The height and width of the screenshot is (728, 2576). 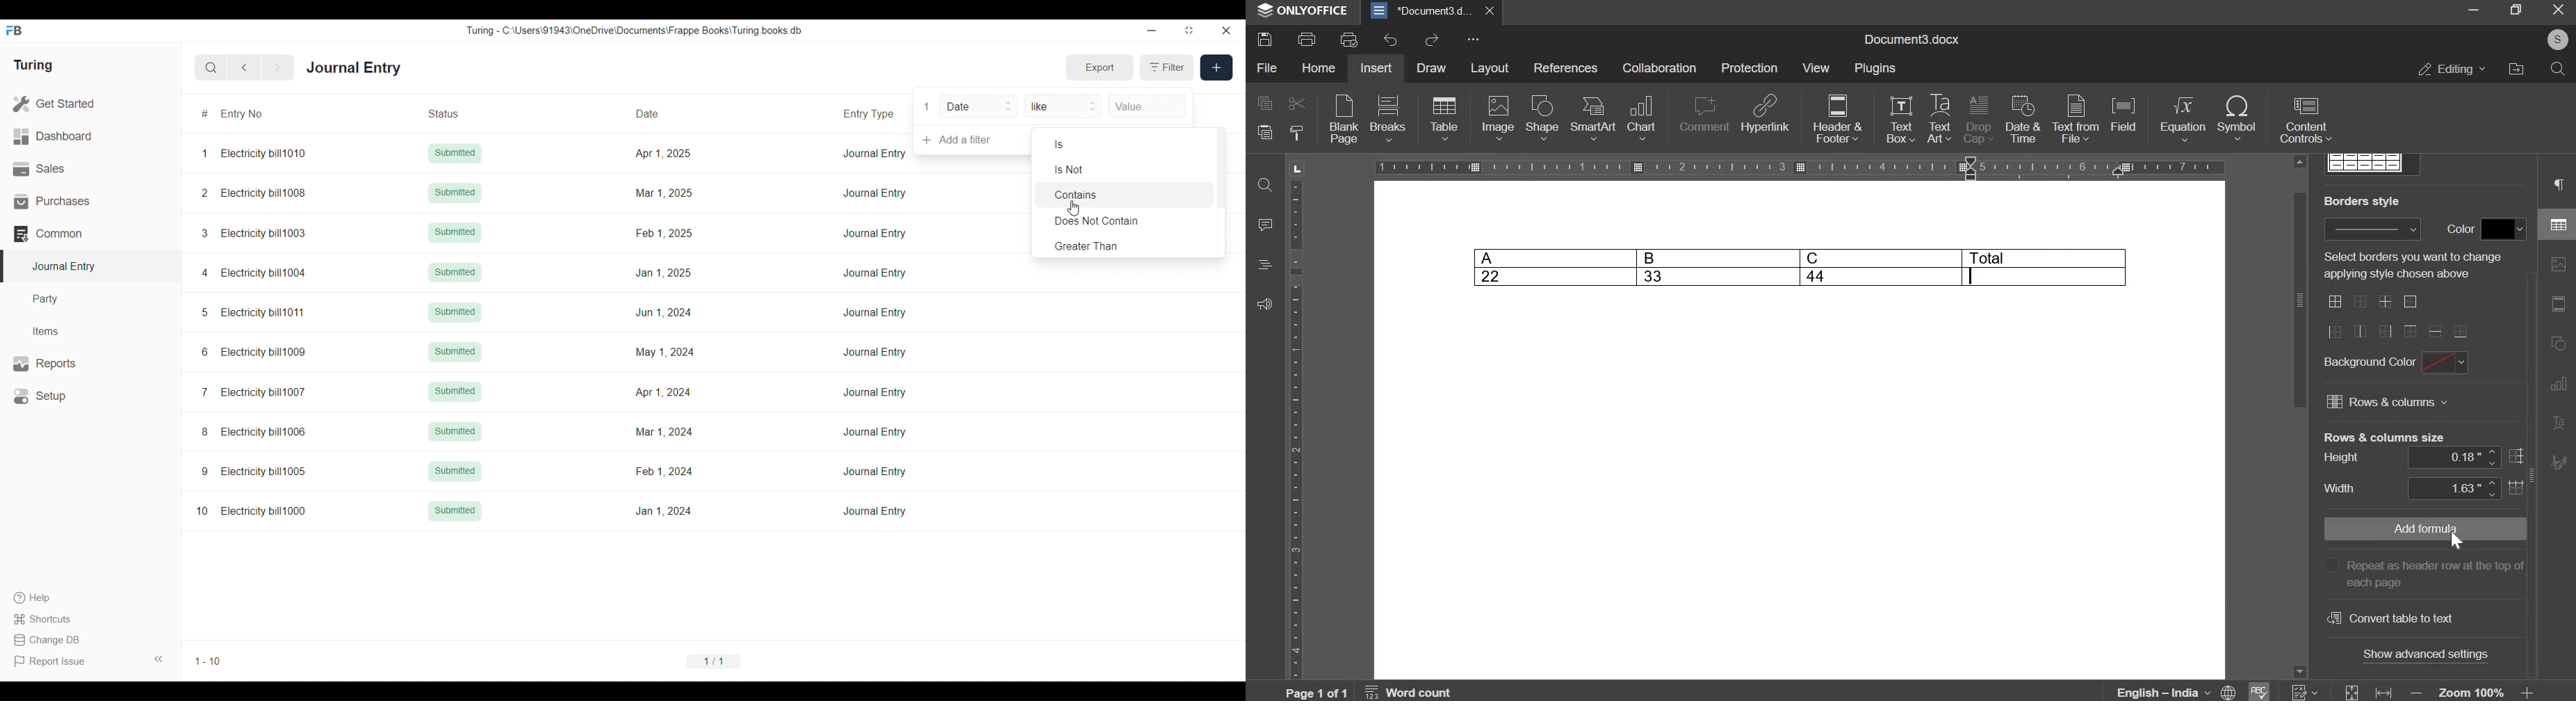 I want to click on fit to slide, so click(x=2351, y=692).